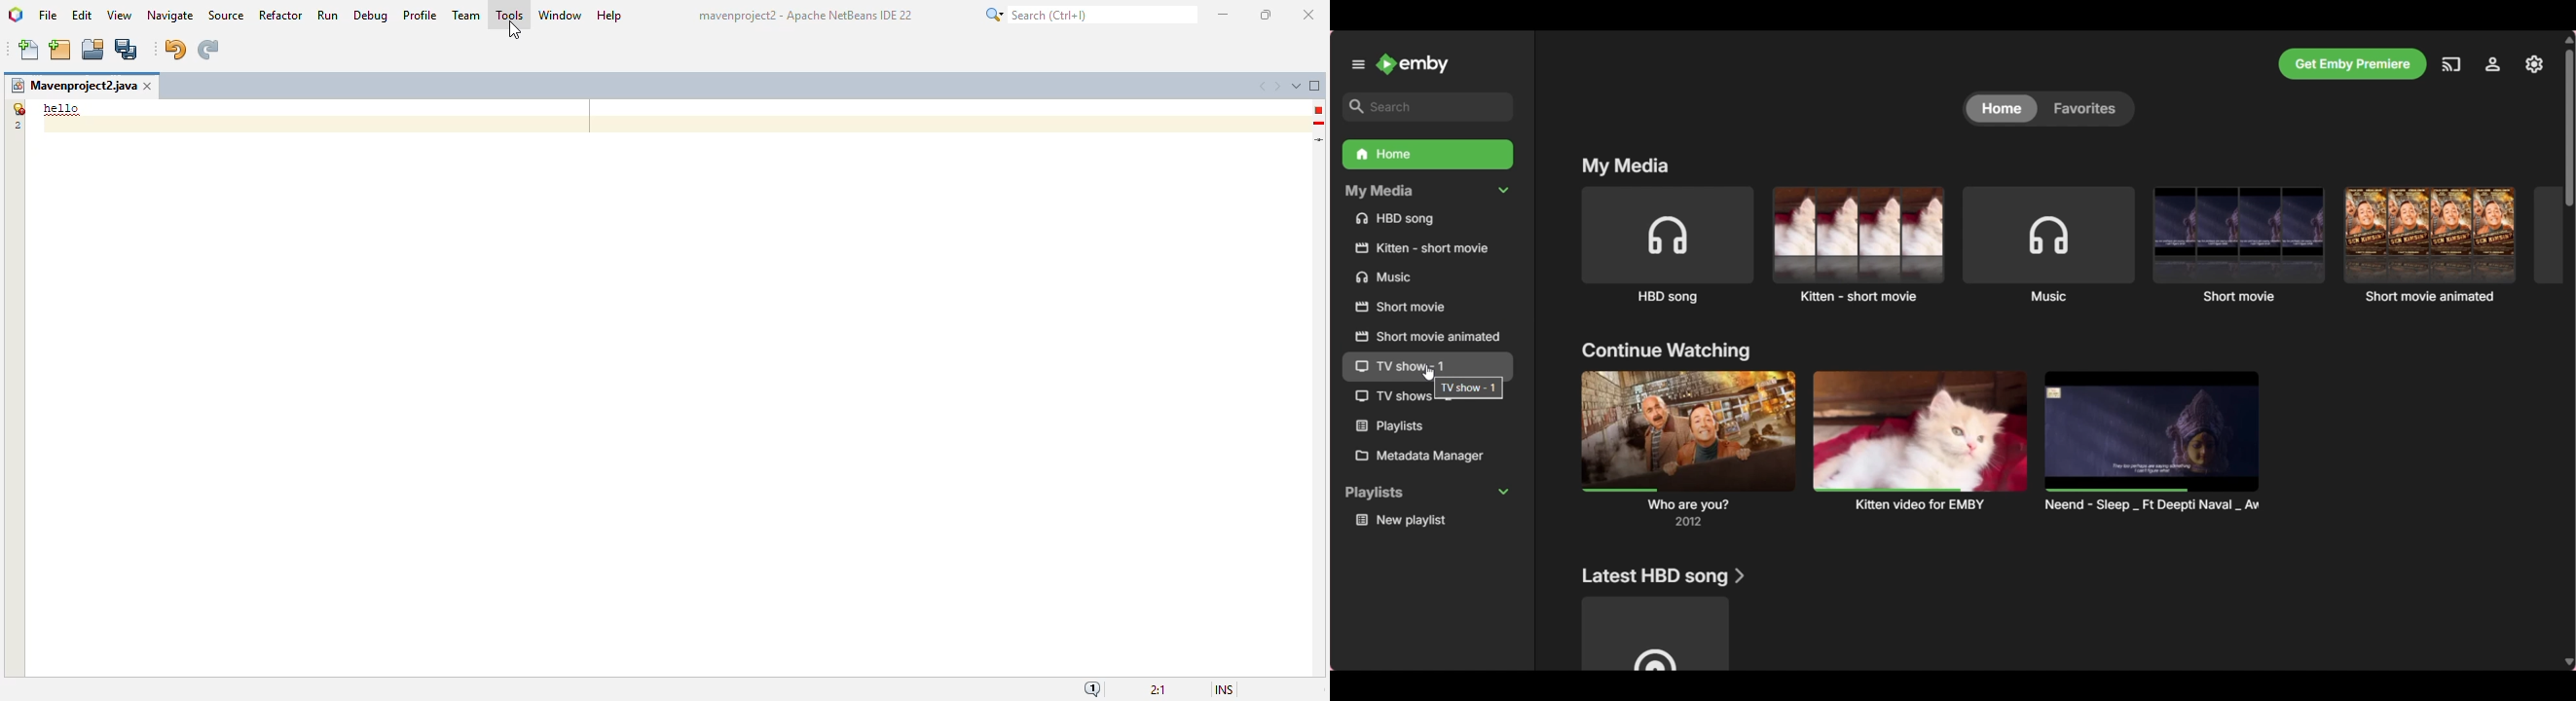  What do you see at coordinates (93, 50) in the screenshot?
I see `open project` at bounding box center [93, 50].